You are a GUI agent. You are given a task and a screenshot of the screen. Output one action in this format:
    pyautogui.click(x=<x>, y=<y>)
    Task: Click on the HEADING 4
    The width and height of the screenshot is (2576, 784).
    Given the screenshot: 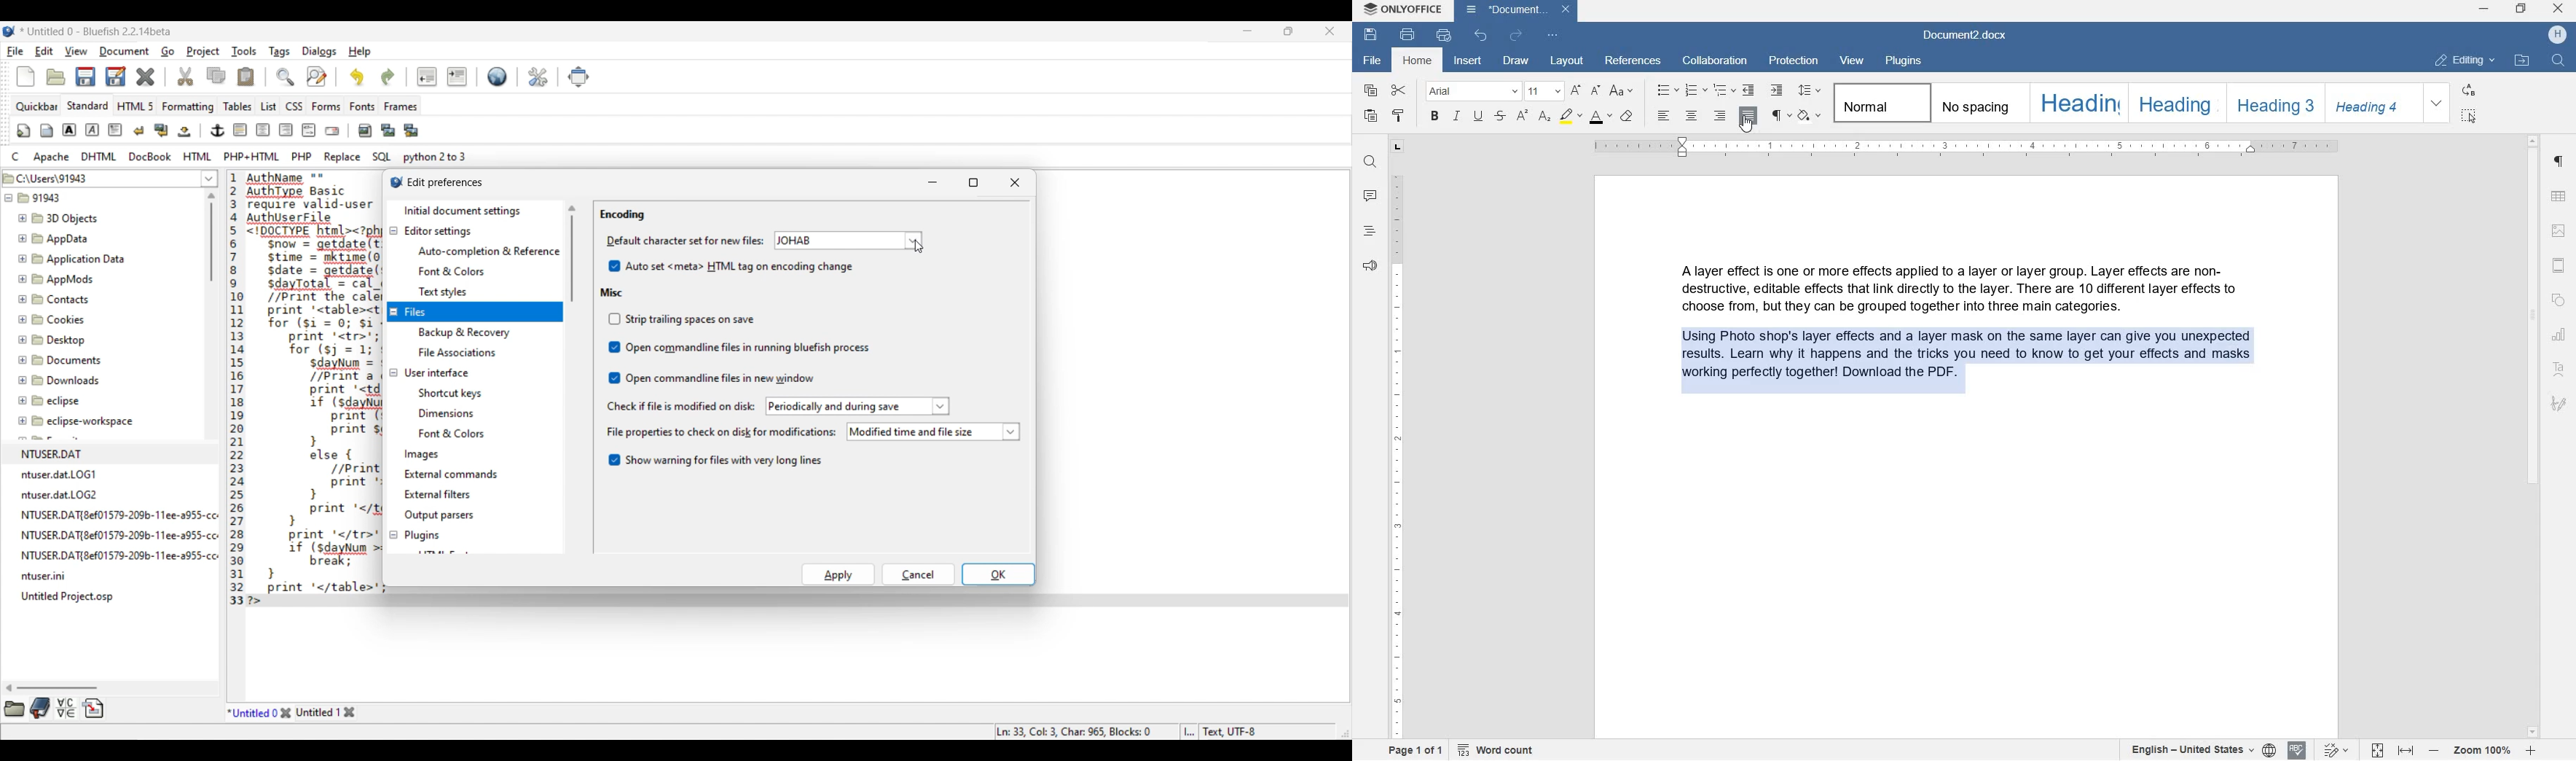 What is the action you would take?
    pyautogui.click(x=2369, y=104)
    